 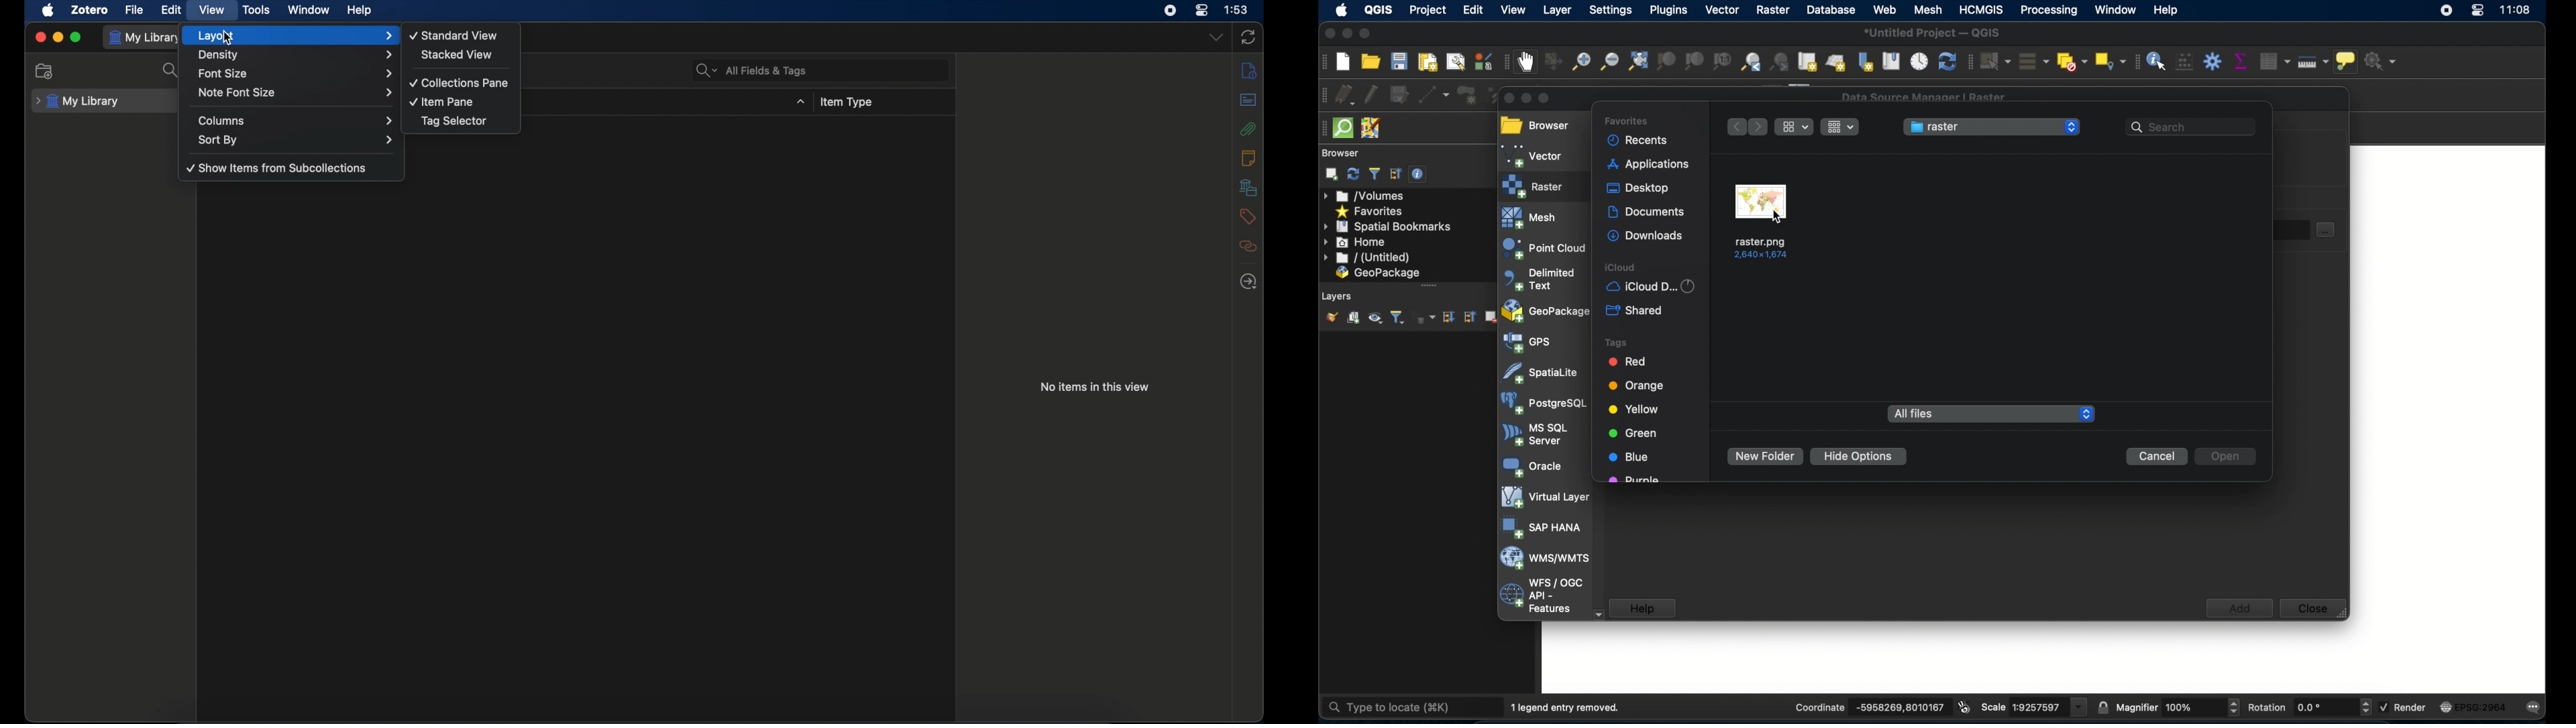 What do you see at coordinates (1546, 558) in the screenshot?
I see `was/wmts` at bounding box center [1546, 558].